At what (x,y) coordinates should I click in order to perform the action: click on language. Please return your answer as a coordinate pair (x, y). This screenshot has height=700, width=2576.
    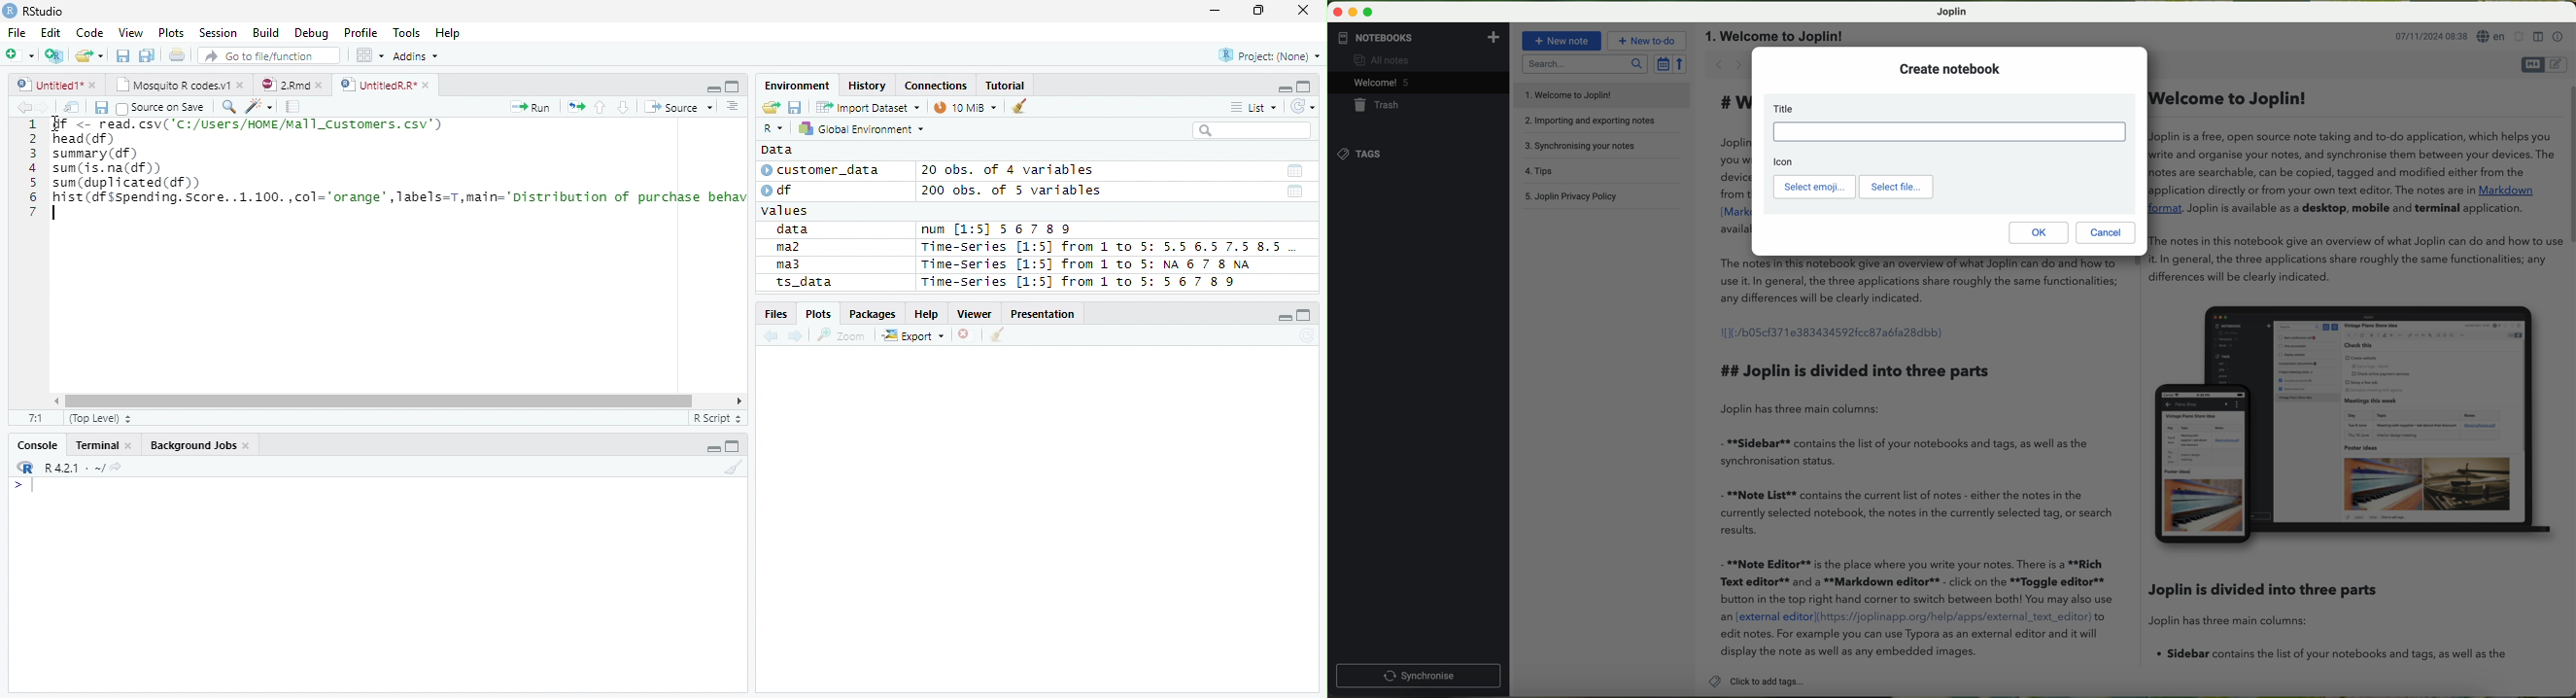
    Looking at the image, I should click on (2492, 38).